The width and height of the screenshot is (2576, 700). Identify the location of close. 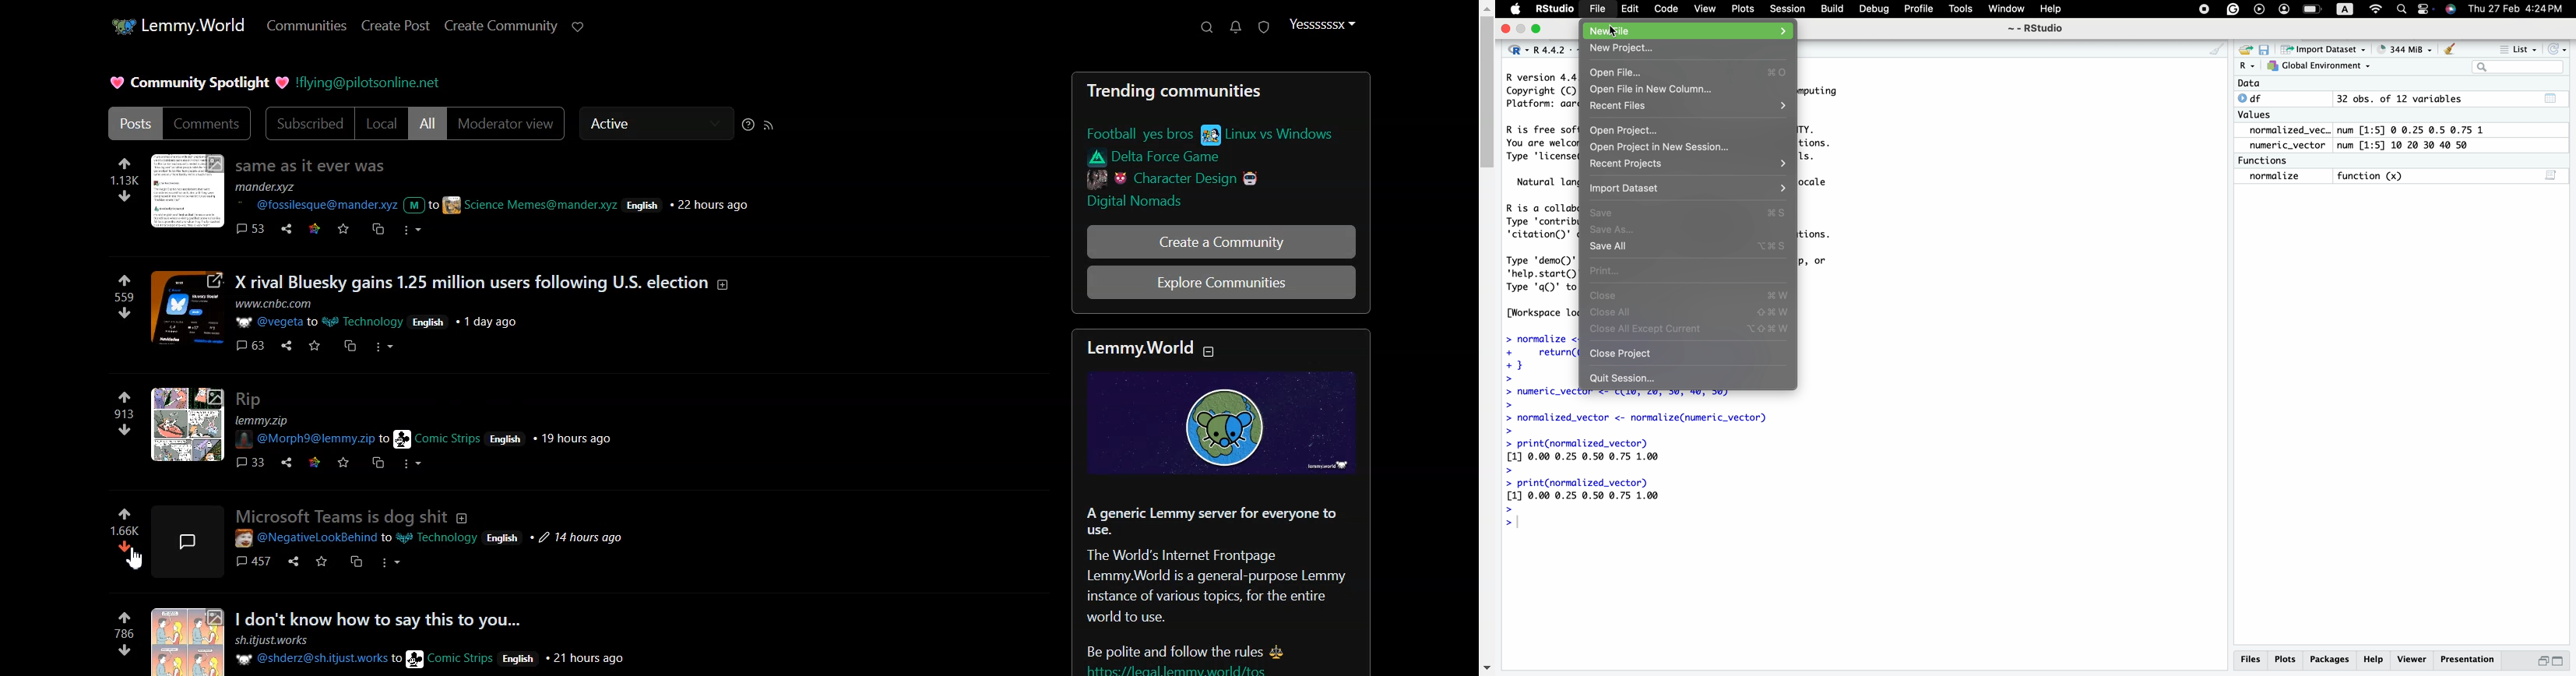
(1504, 29).